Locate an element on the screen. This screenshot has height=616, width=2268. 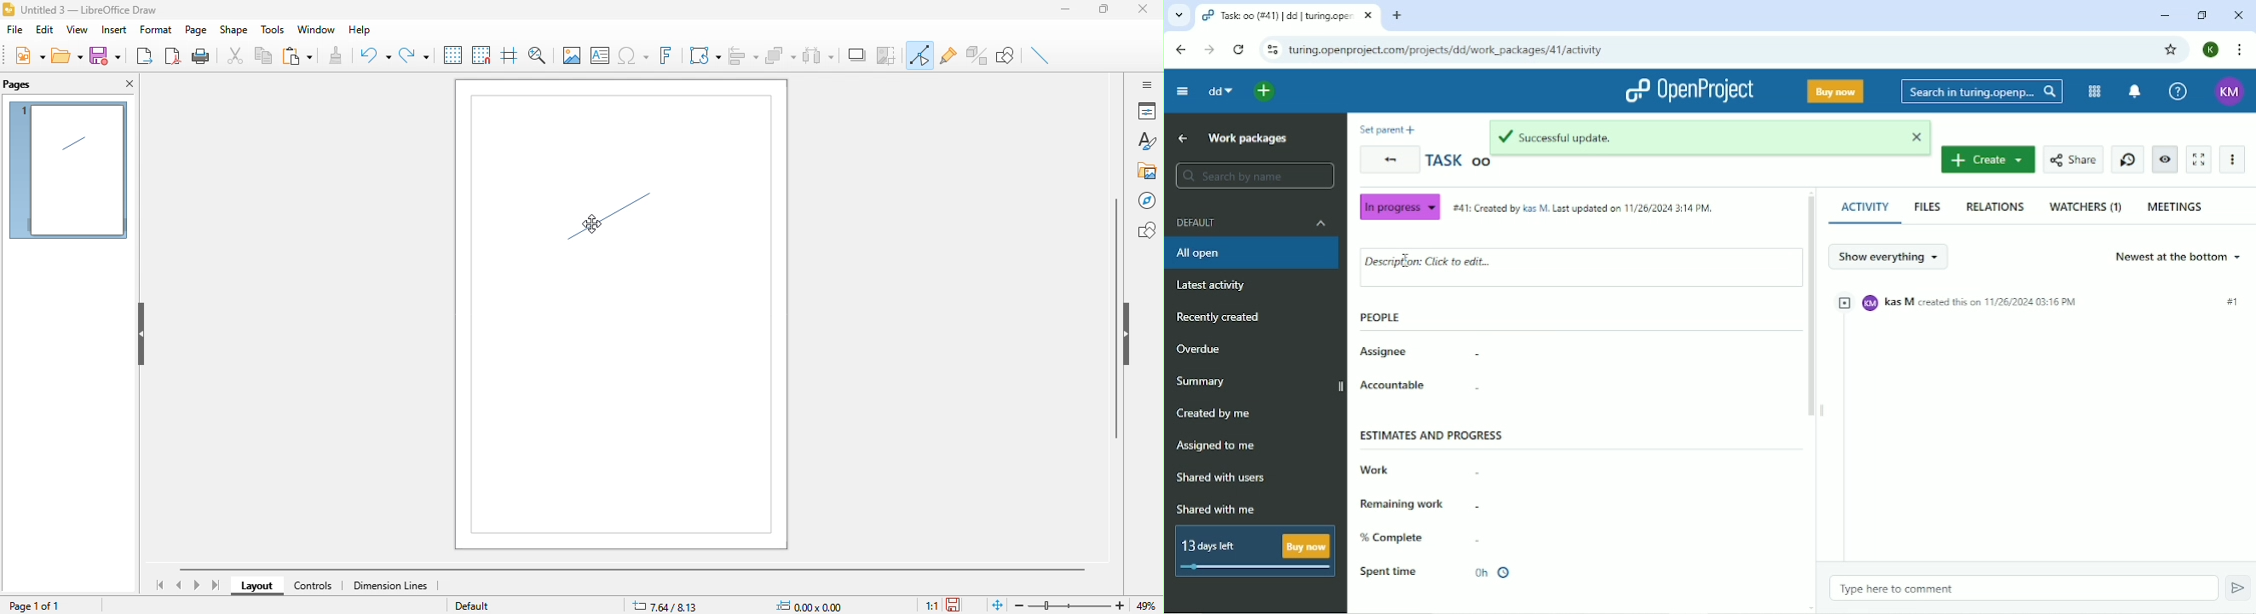
% Complete is located at coordinates (1393, 538).